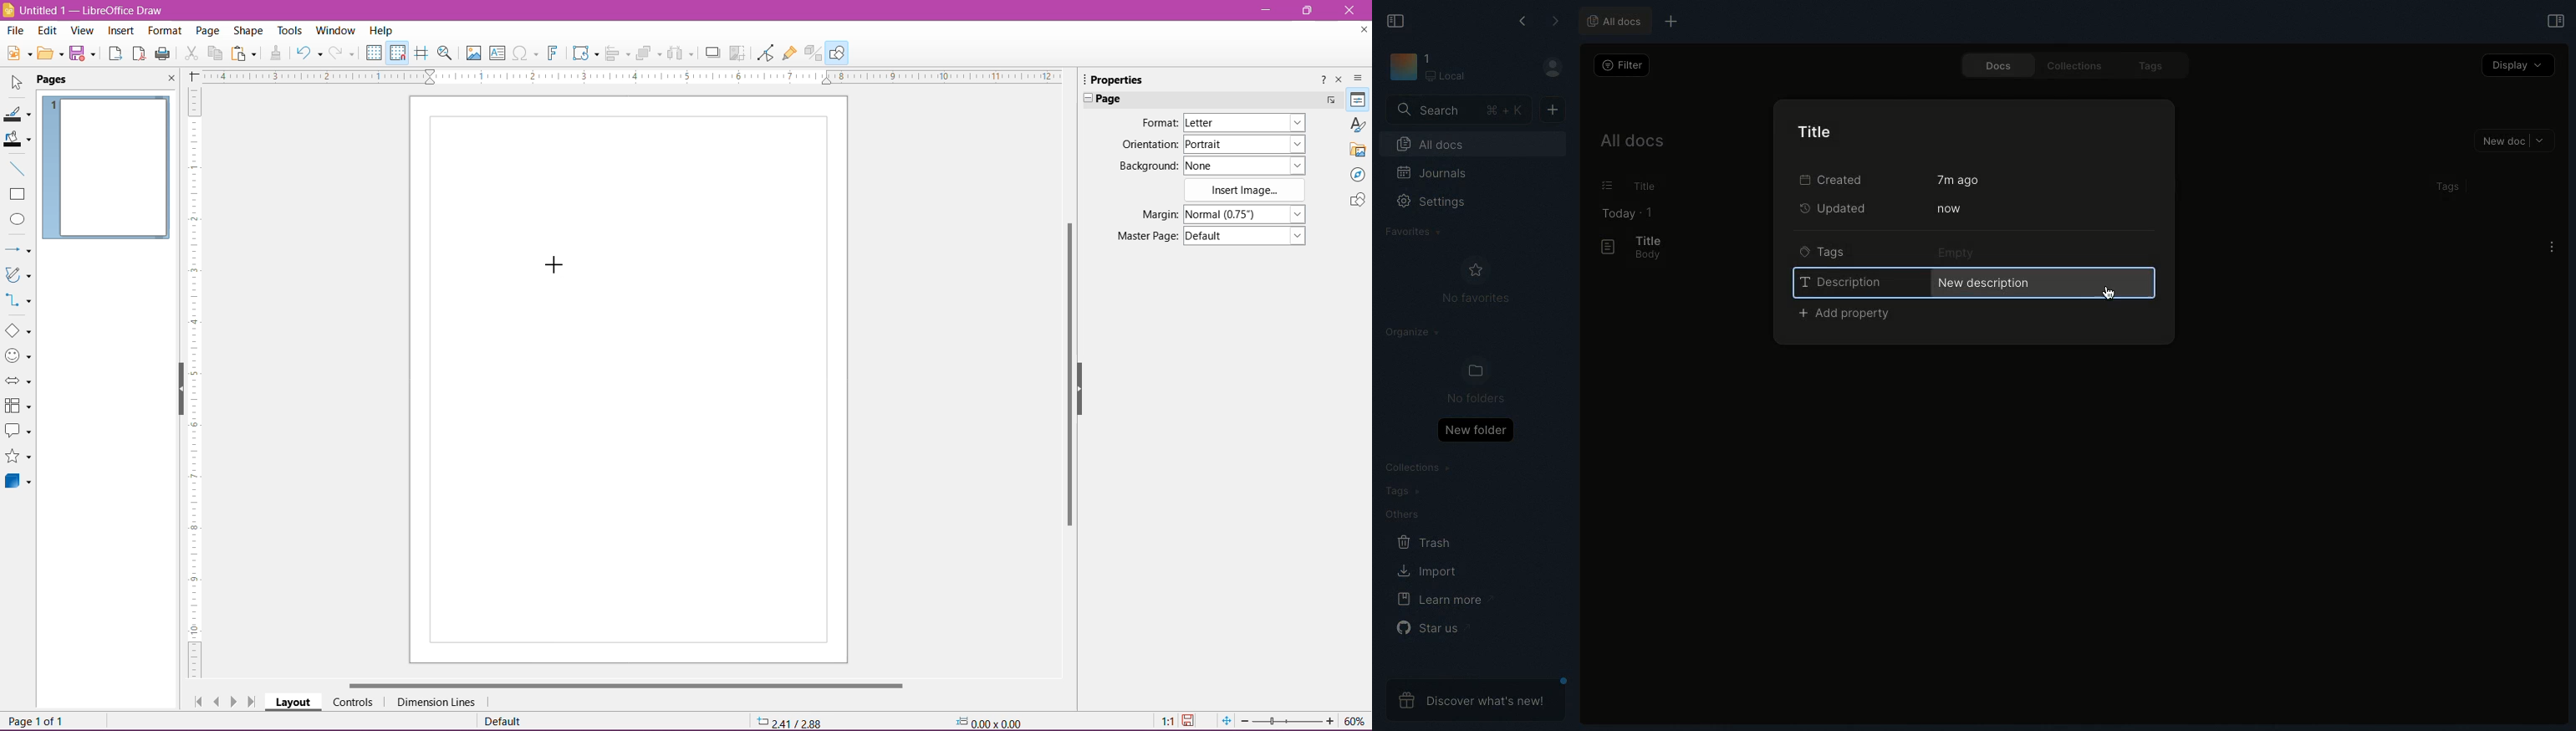 The image size is (2576, 756). What do you see at coordinates (293, 702) in the screenshot?
I see `Layout` at bounding box center [293, 702].